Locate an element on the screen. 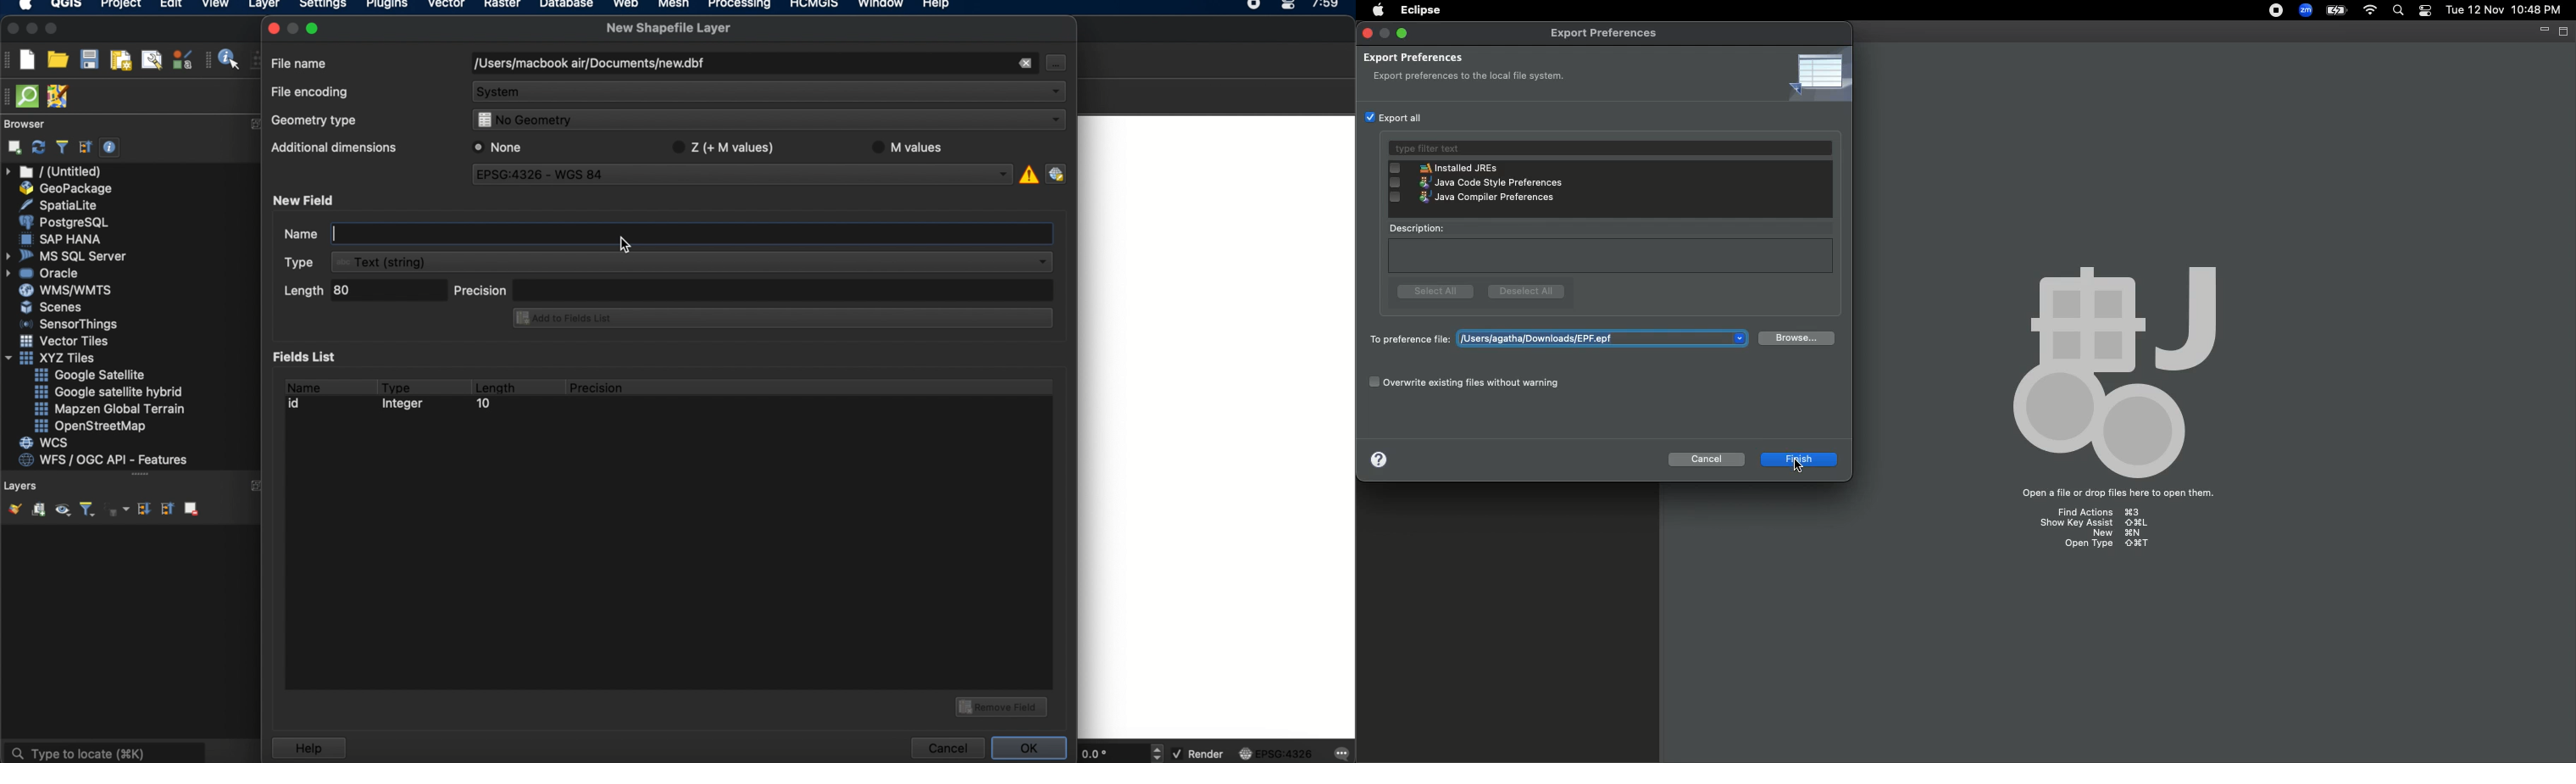 This screenshot has height=784, width=2576. filter legend is located at coordinates (86, 510).